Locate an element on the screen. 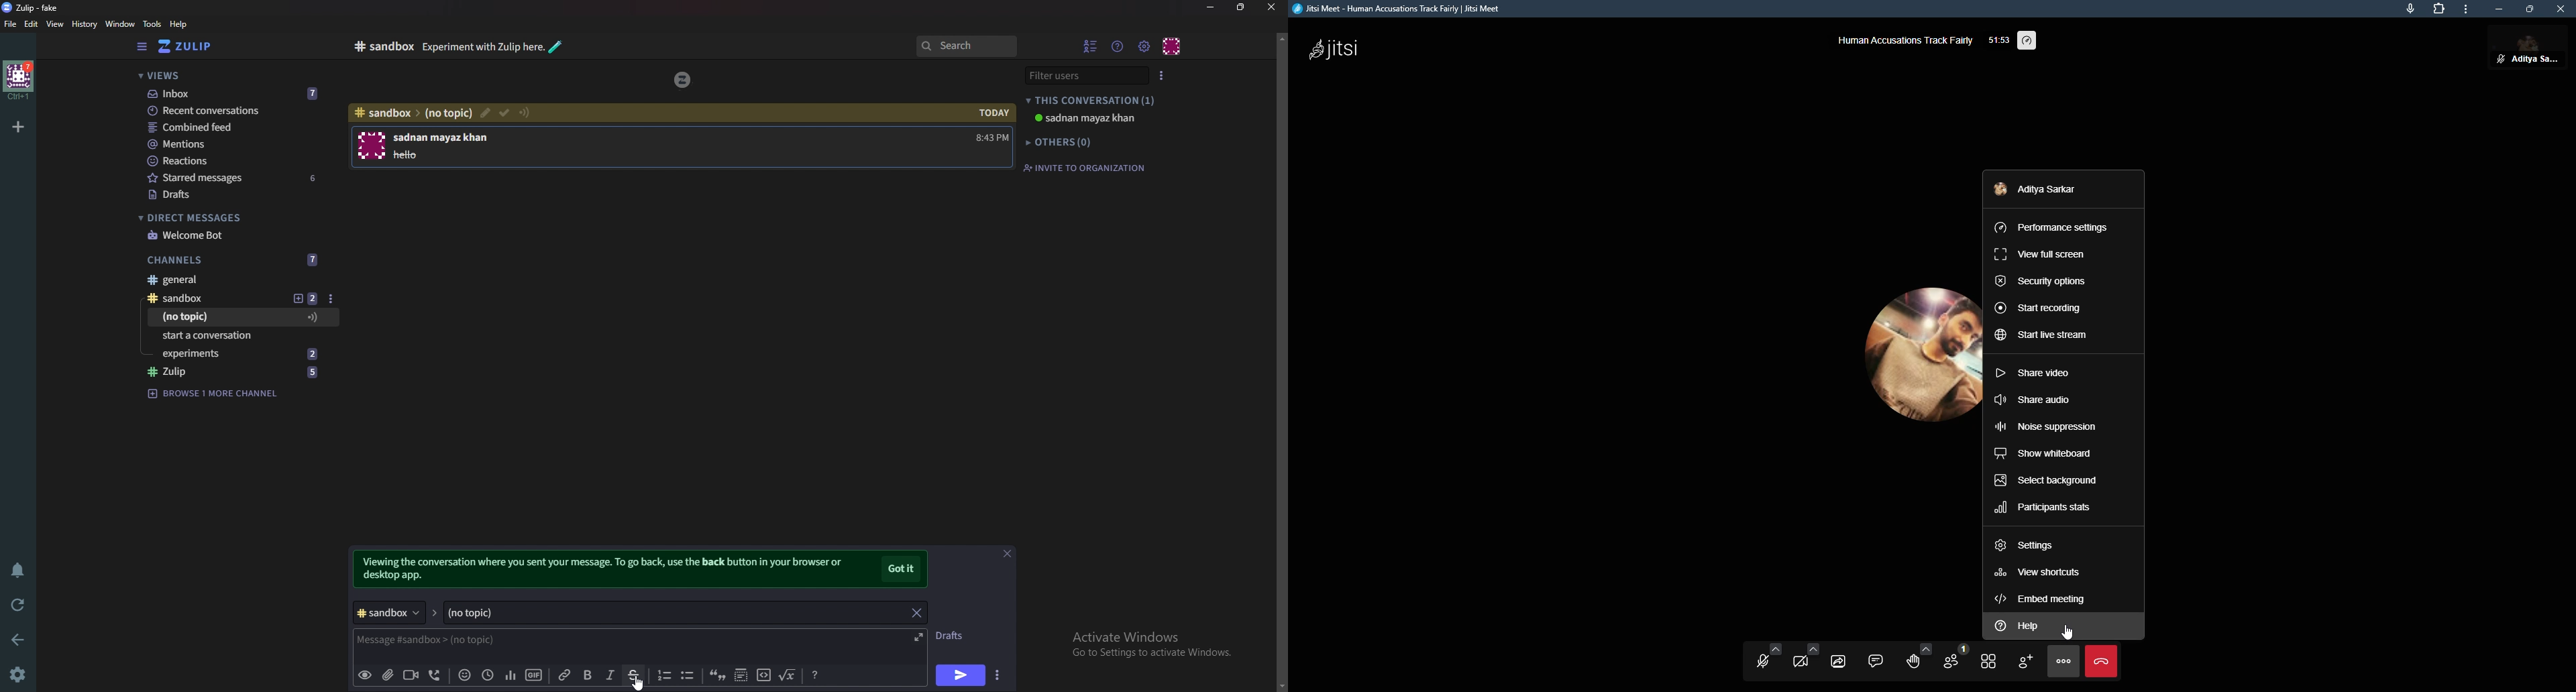  Drafts is located at coordinates (233, 195).